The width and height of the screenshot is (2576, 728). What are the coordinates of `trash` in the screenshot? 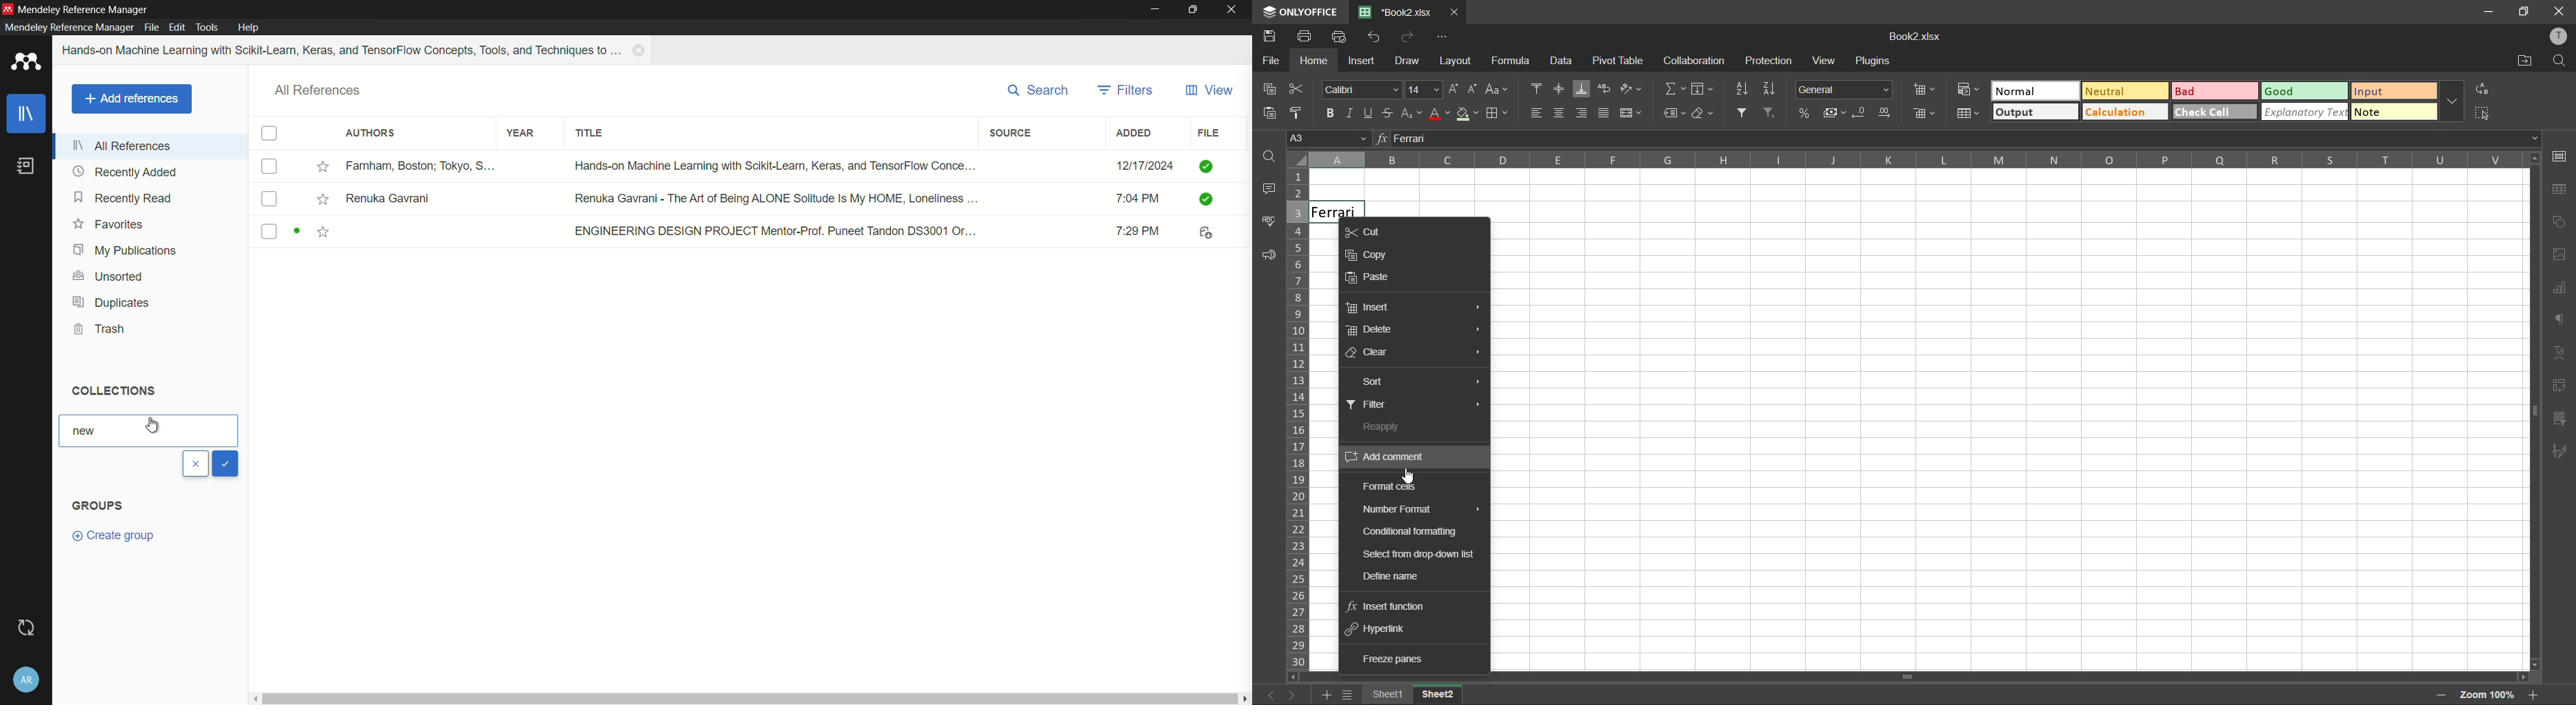 It's located at (100, 330).